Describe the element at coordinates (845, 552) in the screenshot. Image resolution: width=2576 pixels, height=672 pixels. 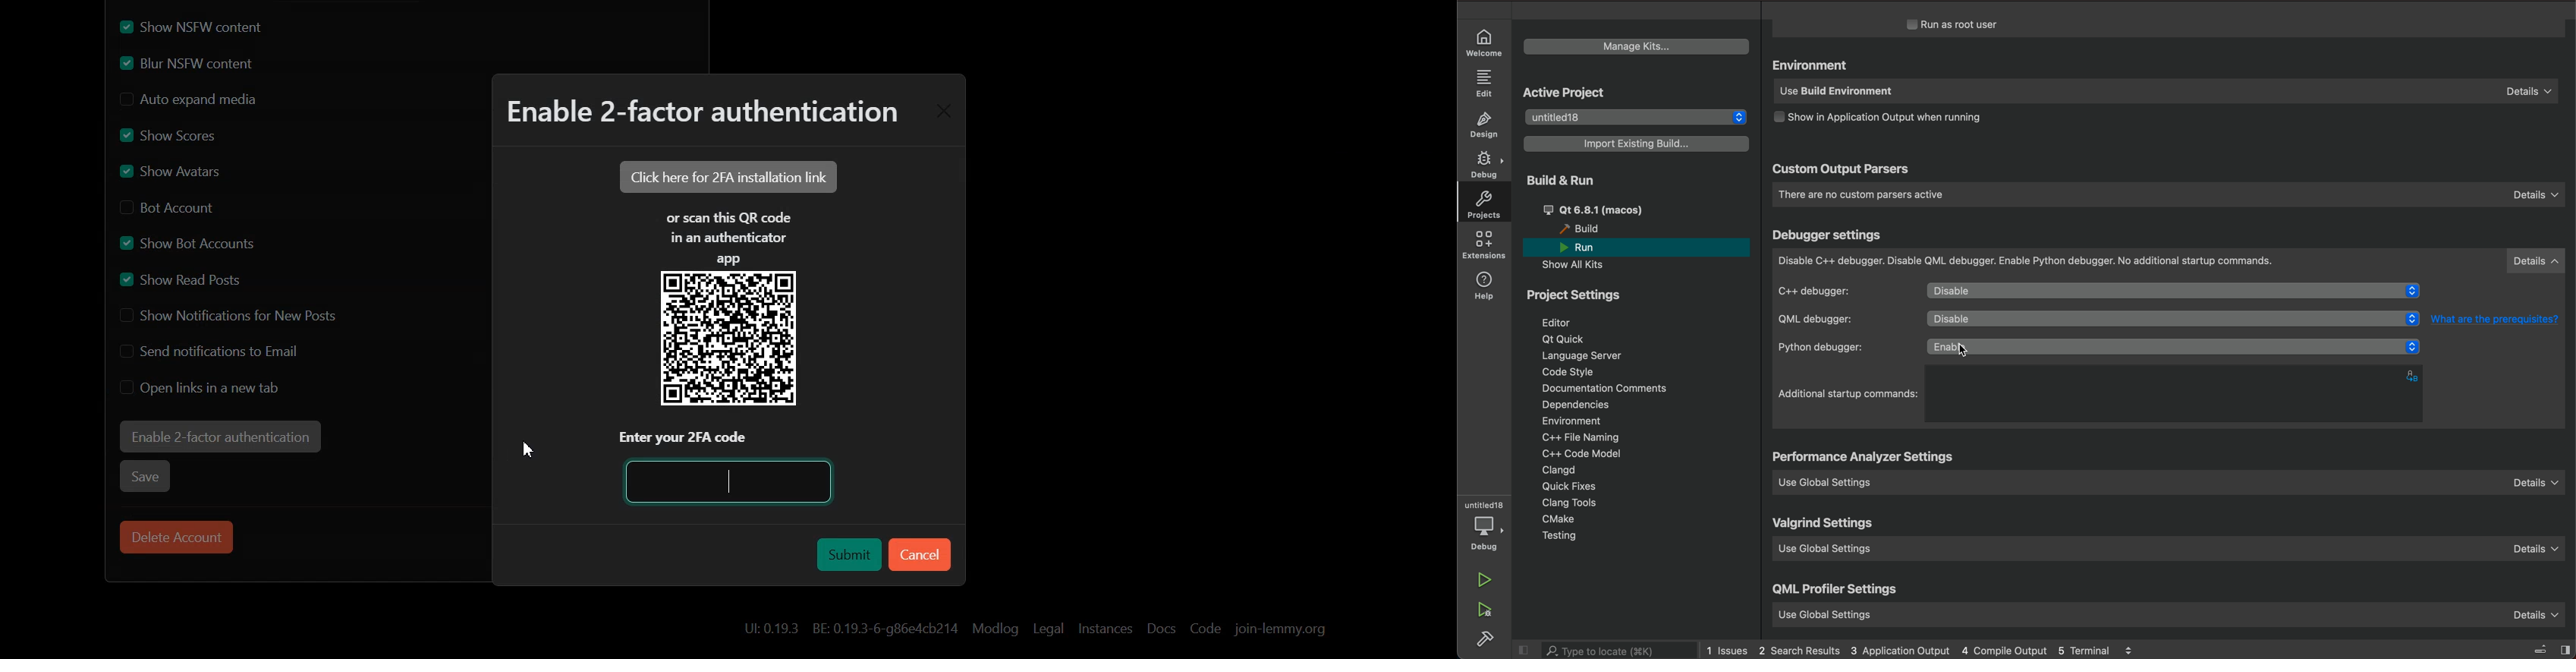
I see `Submit` at that location.